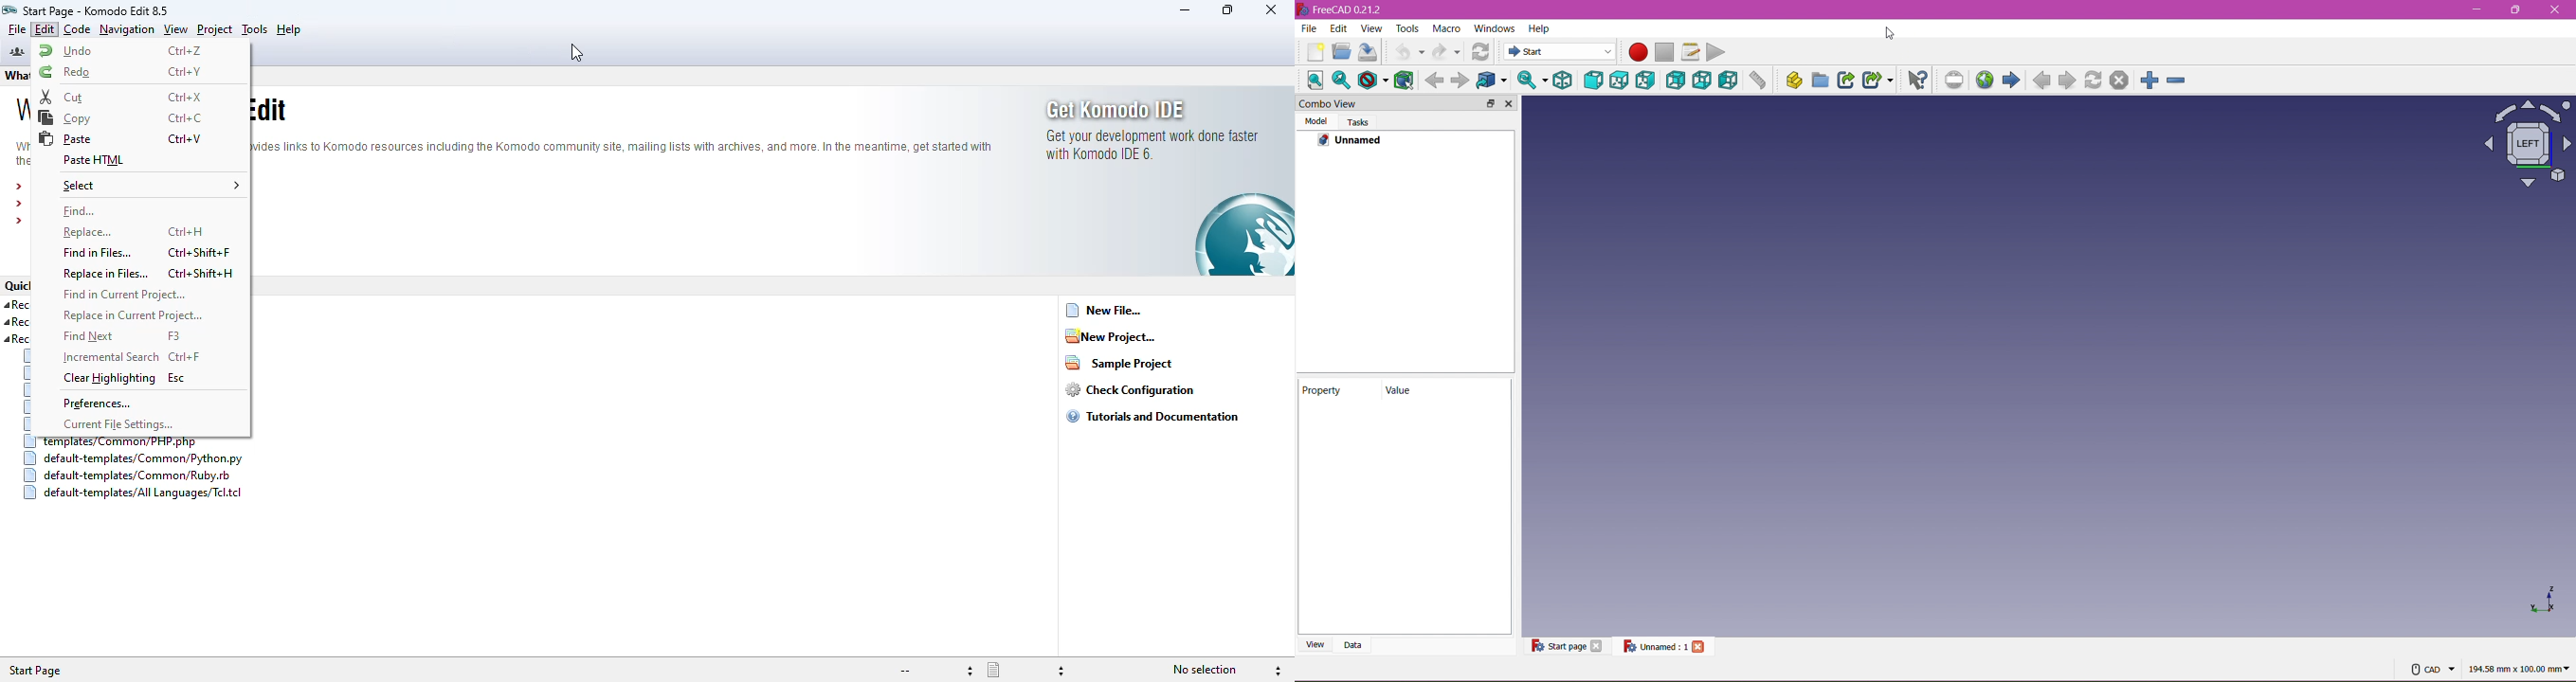  What do you see at coordinates (2177, 80) in the screenshot?
I see `Zoom out` at bounding box center [2177, 80].